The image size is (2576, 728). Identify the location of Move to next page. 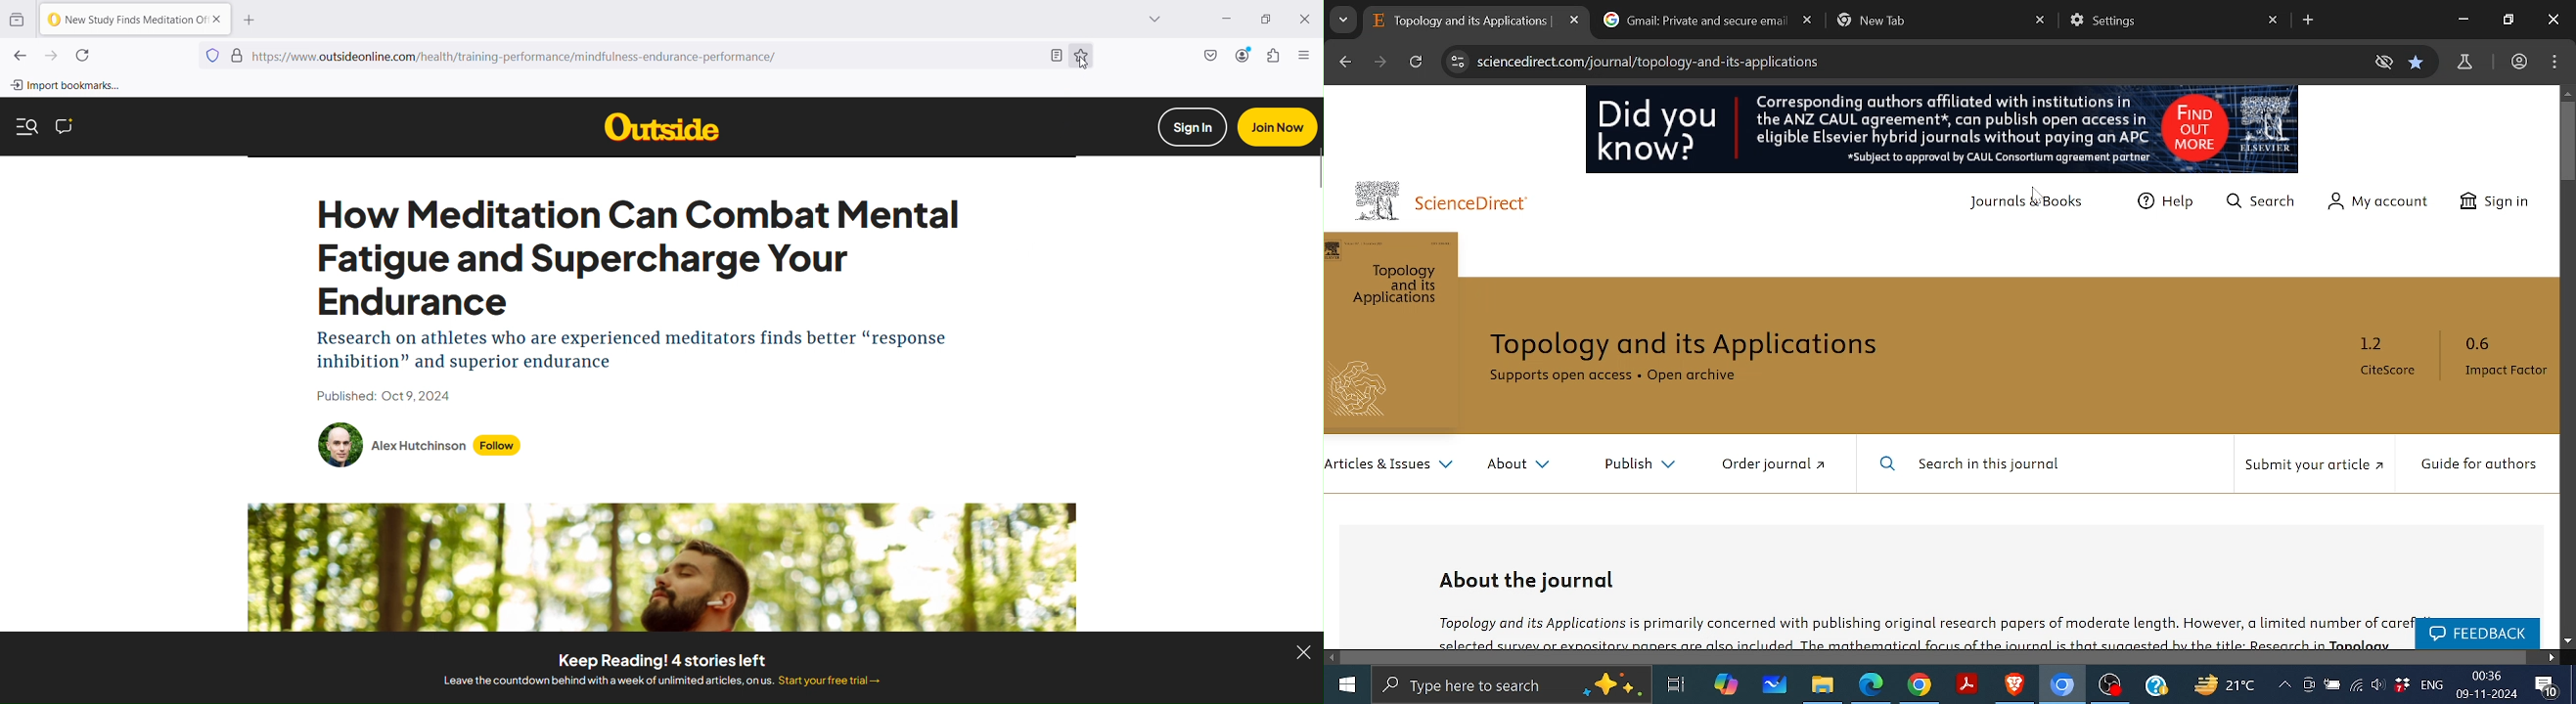
(1380, 62).